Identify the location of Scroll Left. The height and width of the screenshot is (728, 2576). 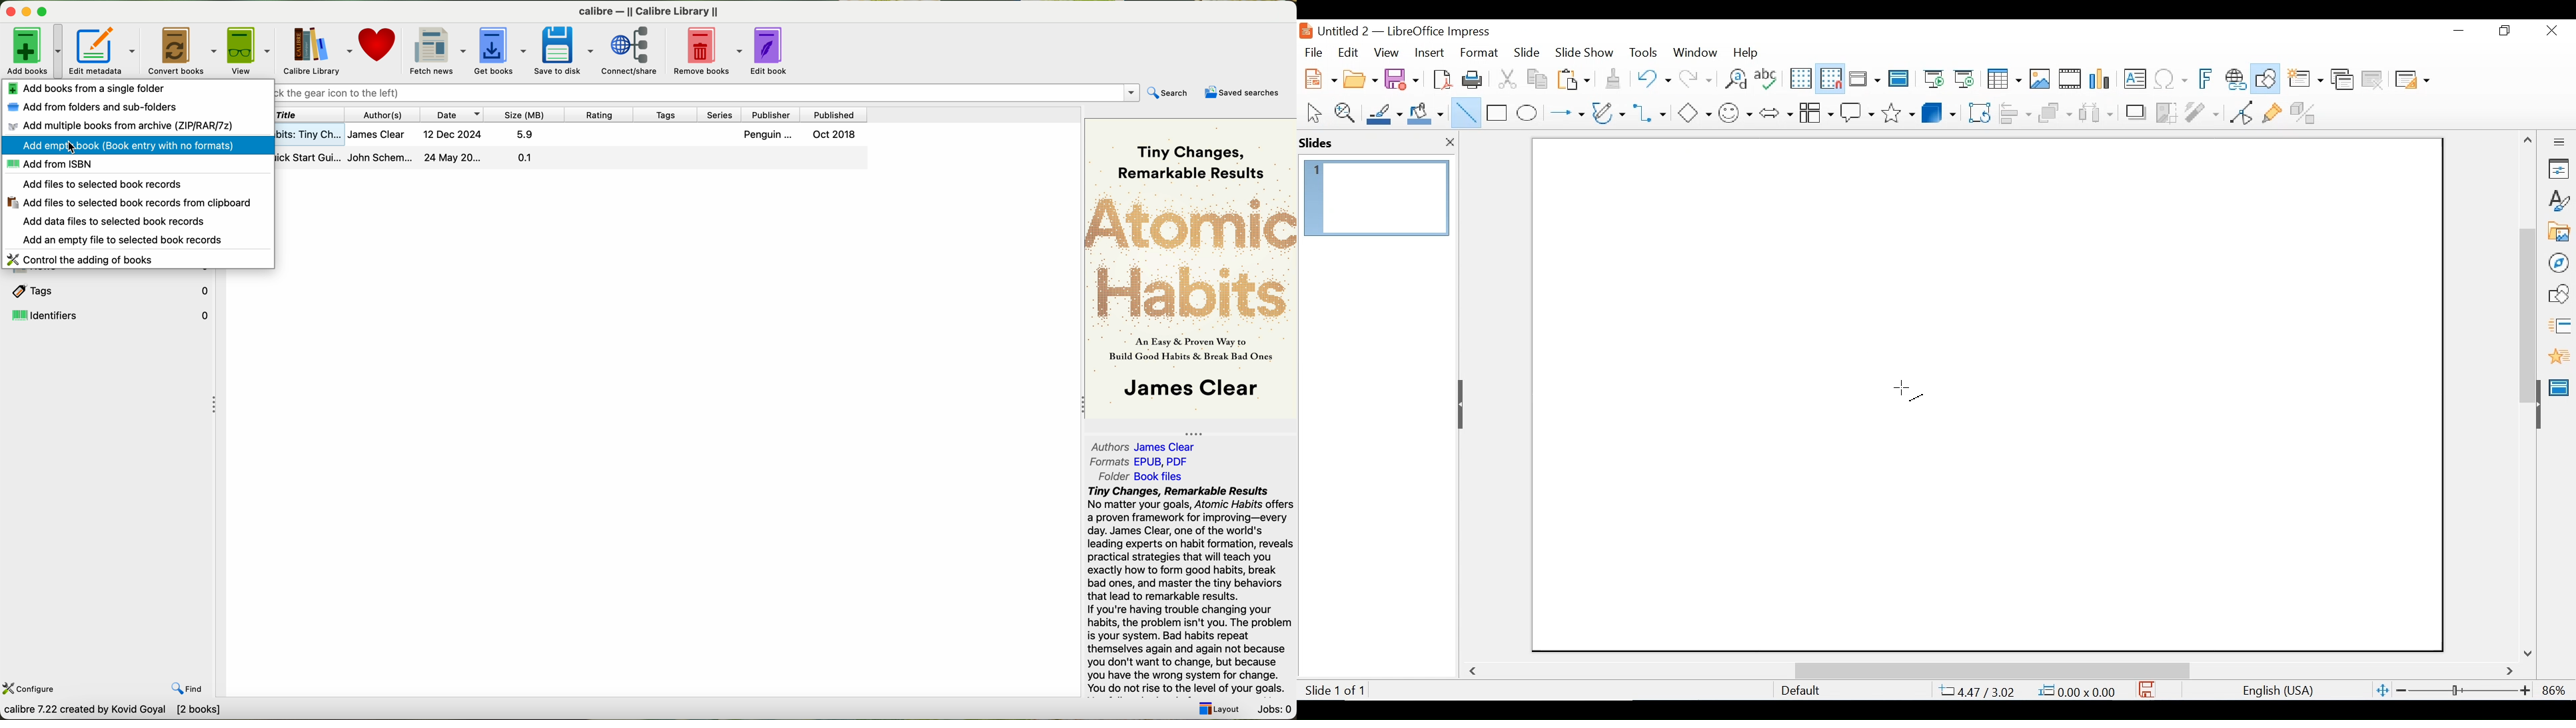
(1475, 671).